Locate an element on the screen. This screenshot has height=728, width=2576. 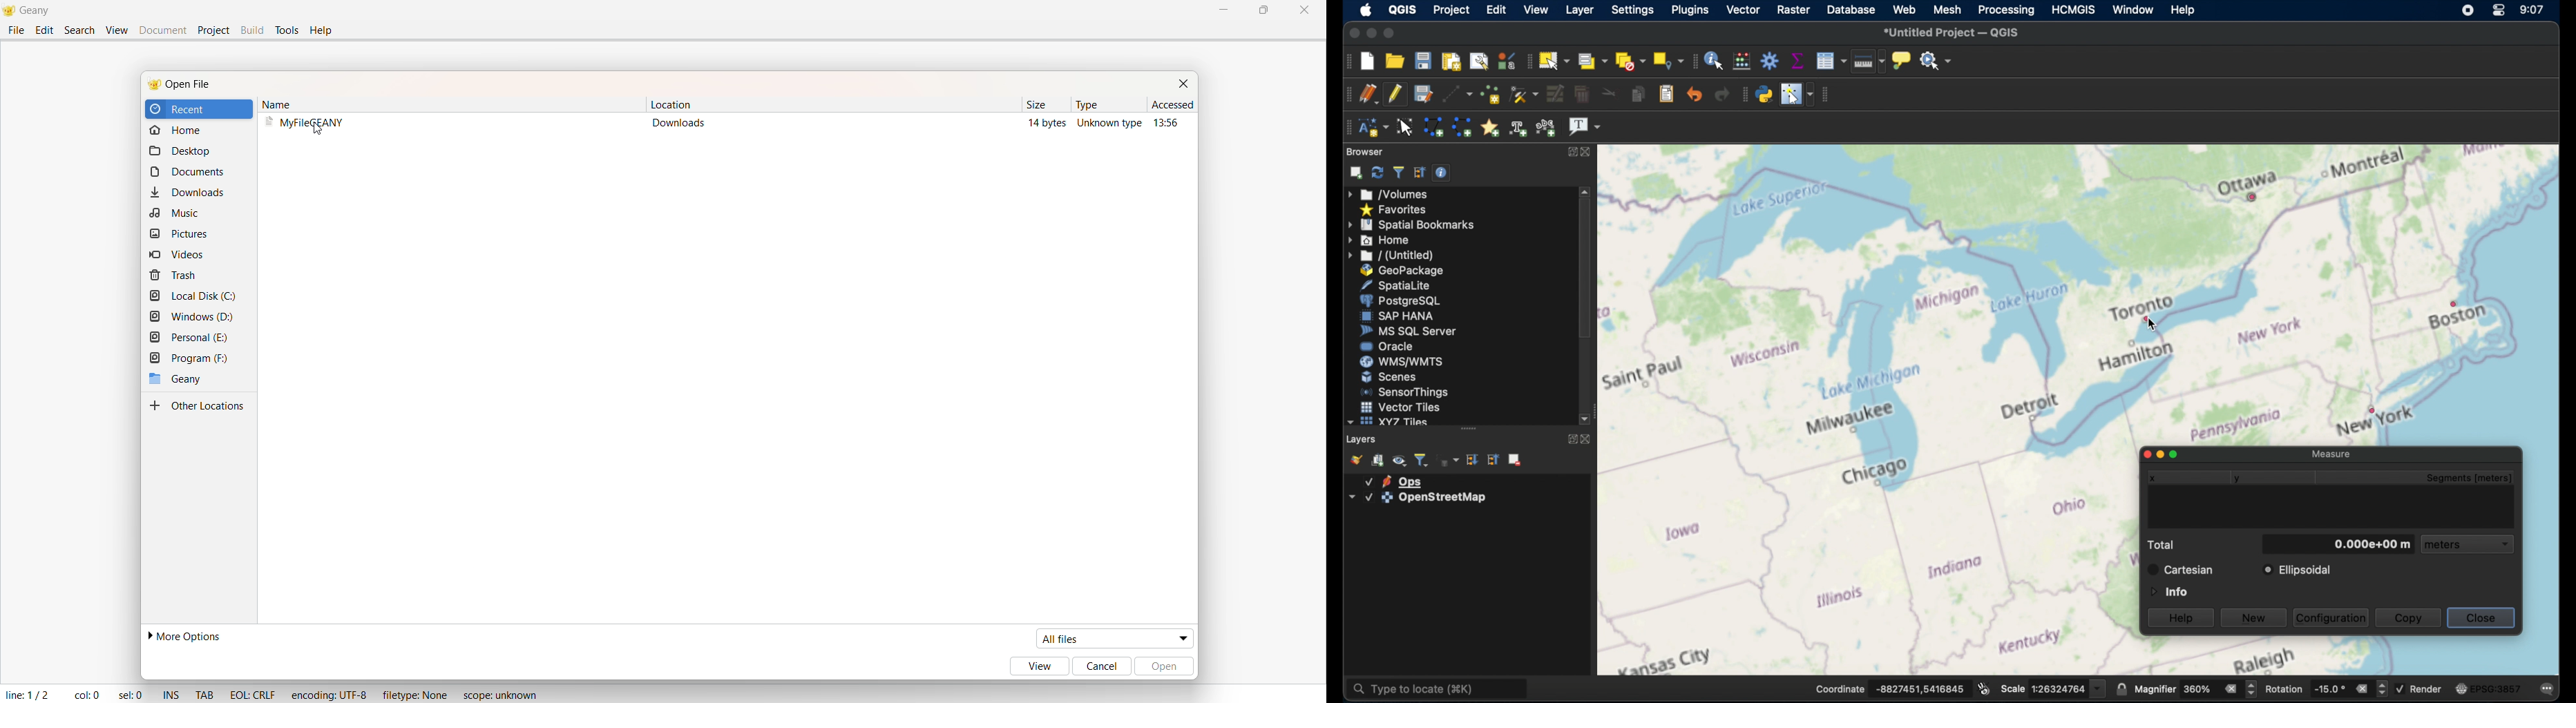
type to locate is located at coordinates (1440, 687).